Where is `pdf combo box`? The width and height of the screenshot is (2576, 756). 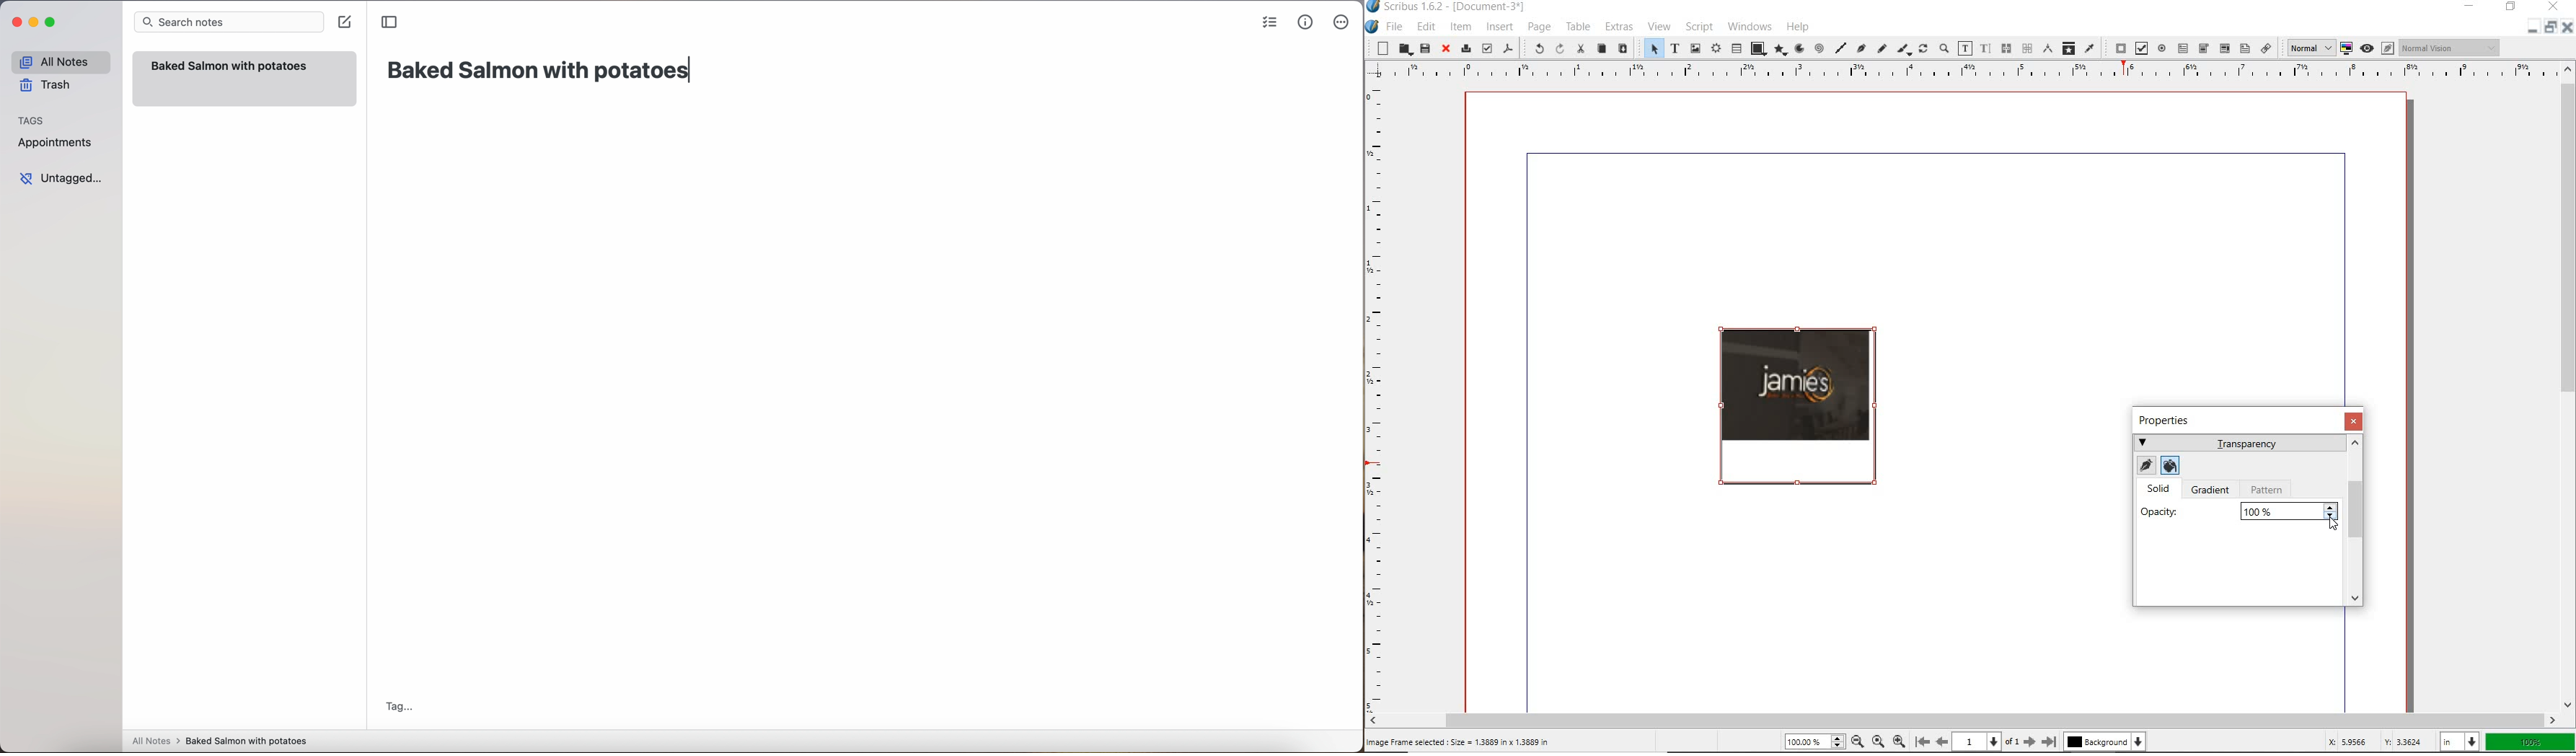 pdf combo box is located at coordinates (2203, 48).